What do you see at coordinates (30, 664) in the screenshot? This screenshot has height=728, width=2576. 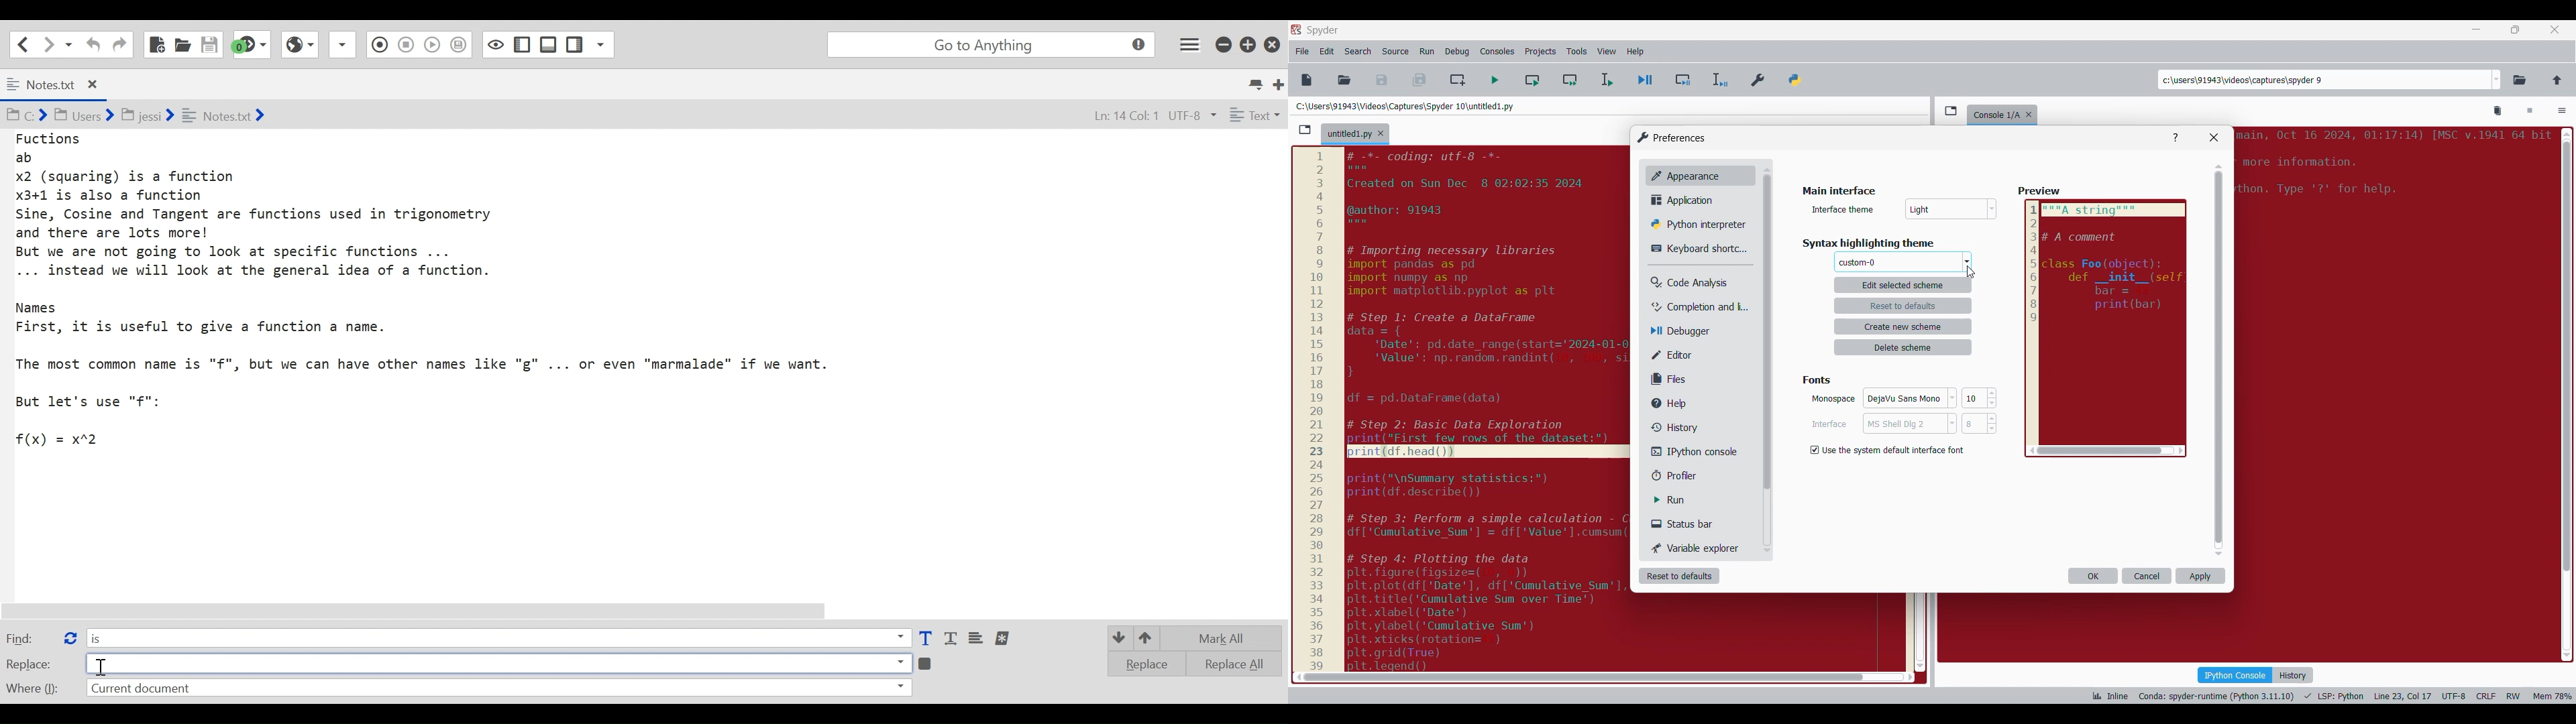 I see `Replace` at bounding box center [30, 664].